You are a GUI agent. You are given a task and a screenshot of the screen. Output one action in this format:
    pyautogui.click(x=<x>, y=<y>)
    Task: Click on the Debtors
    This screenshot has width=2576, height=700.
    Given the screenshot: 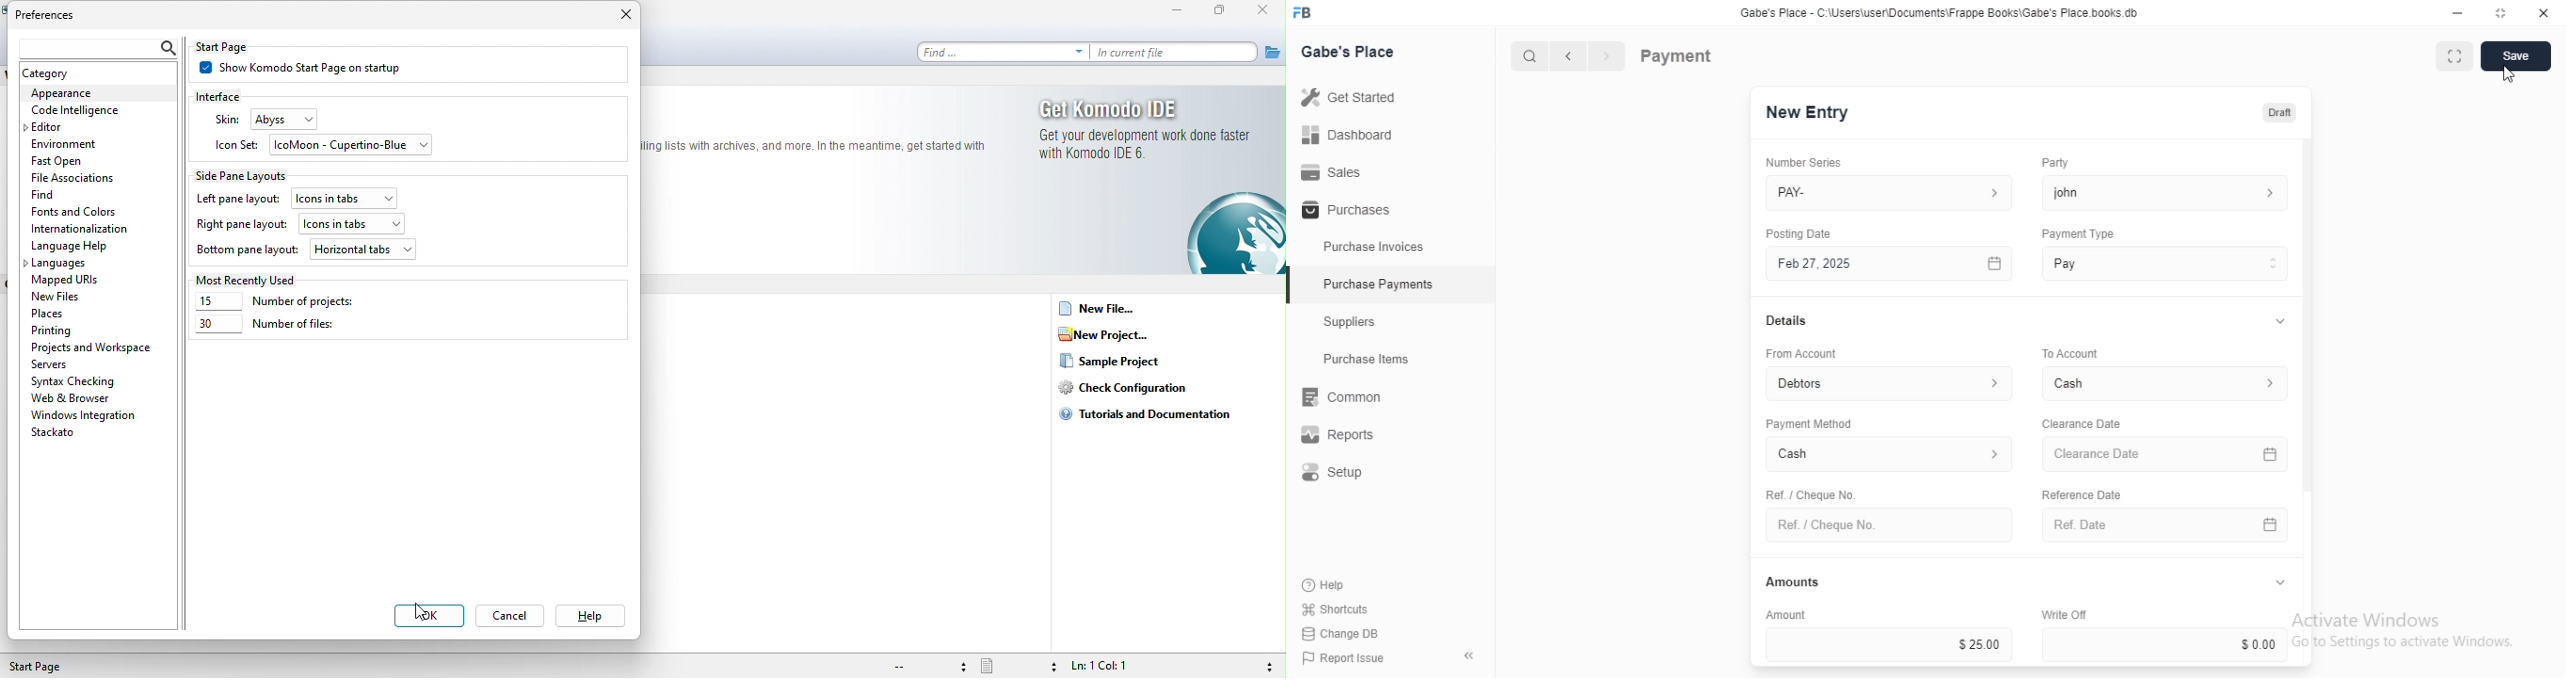 What is the action you would take?
    pyautogui.click(x=1891, y=382)
    